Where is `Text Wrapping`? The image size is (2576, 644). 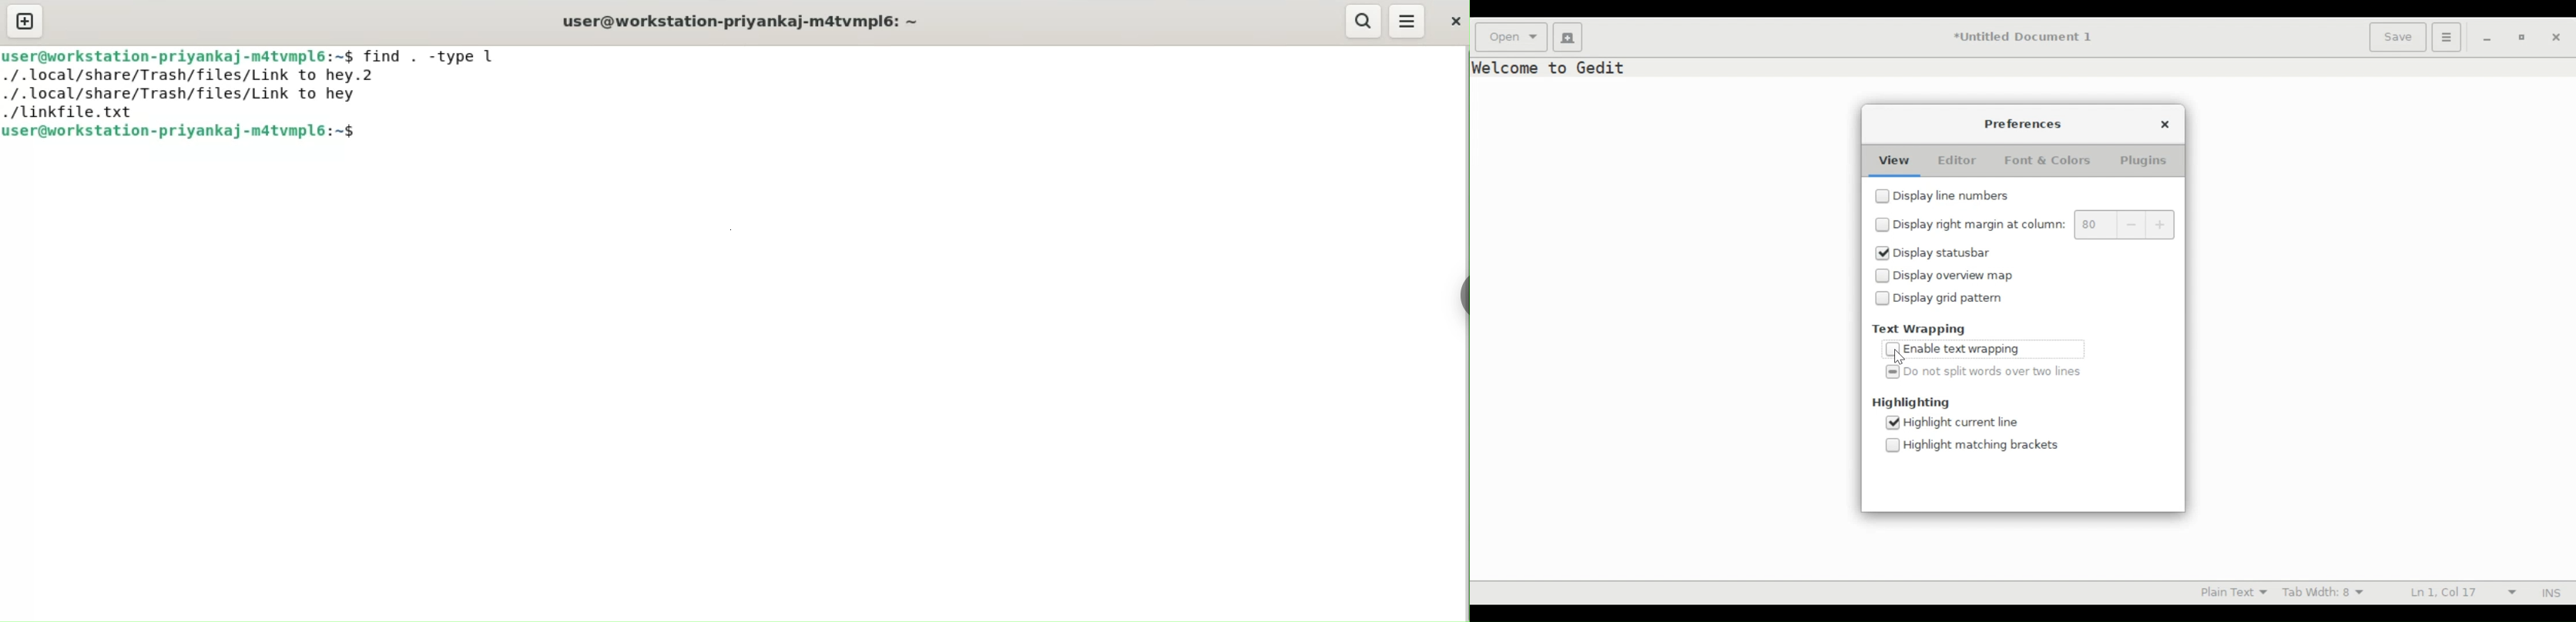
Text Wrapping is located at coordinates (1925, 328).